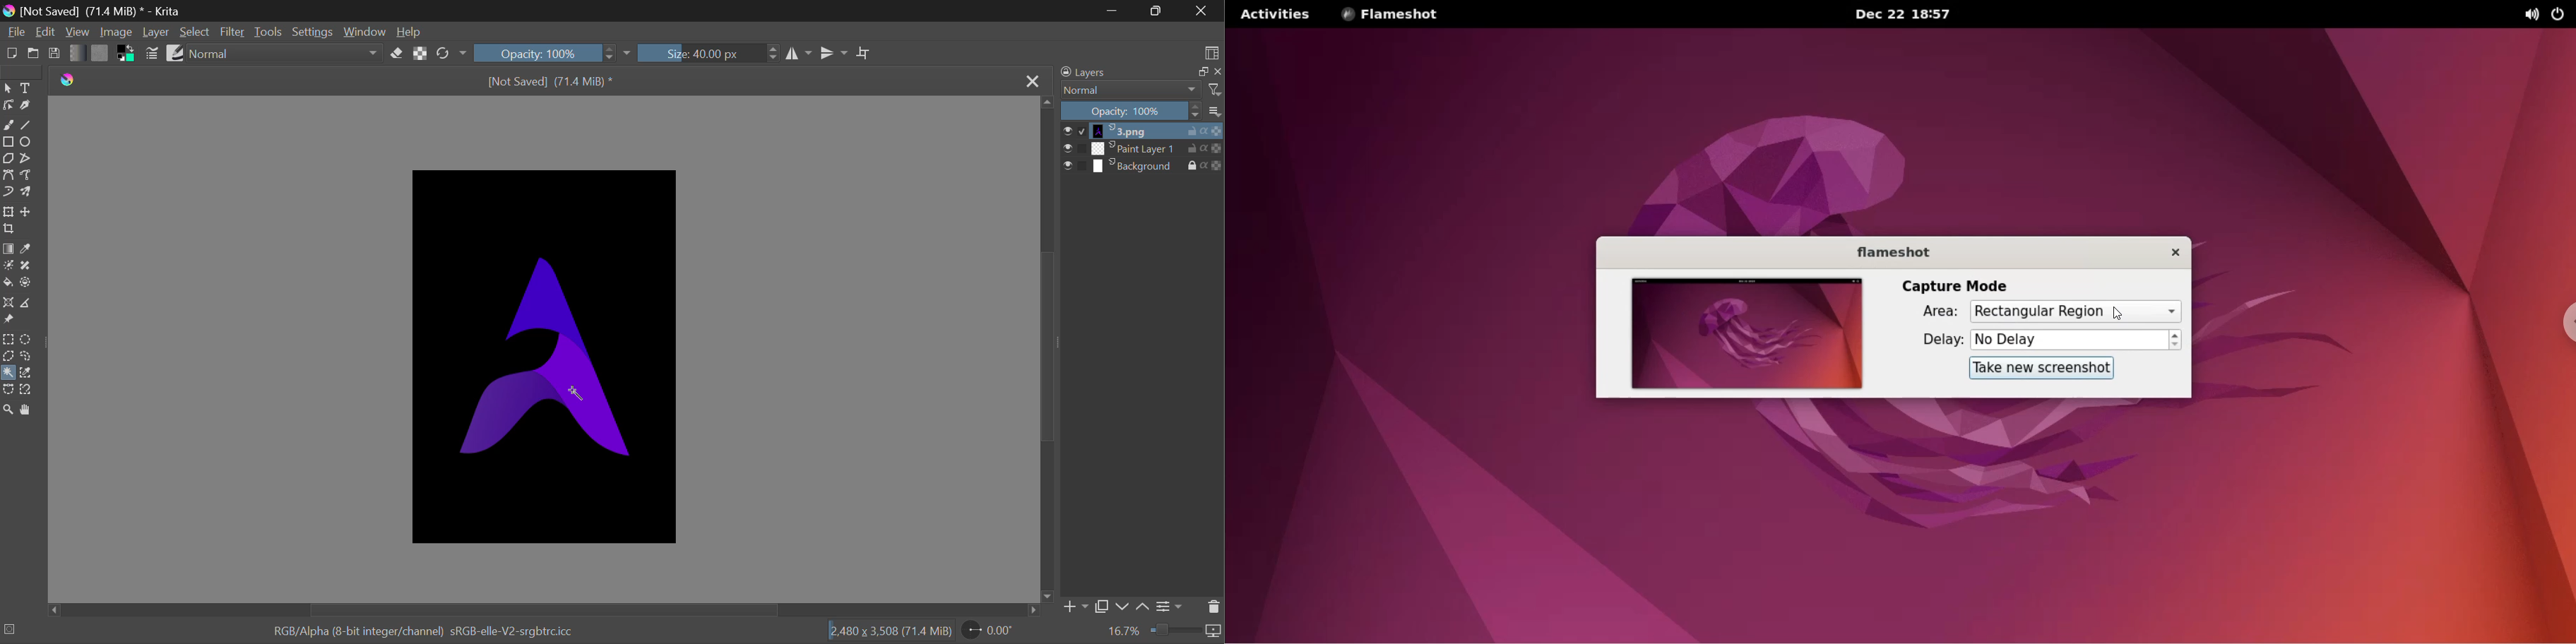  I want to click on New, so click(11, 54).